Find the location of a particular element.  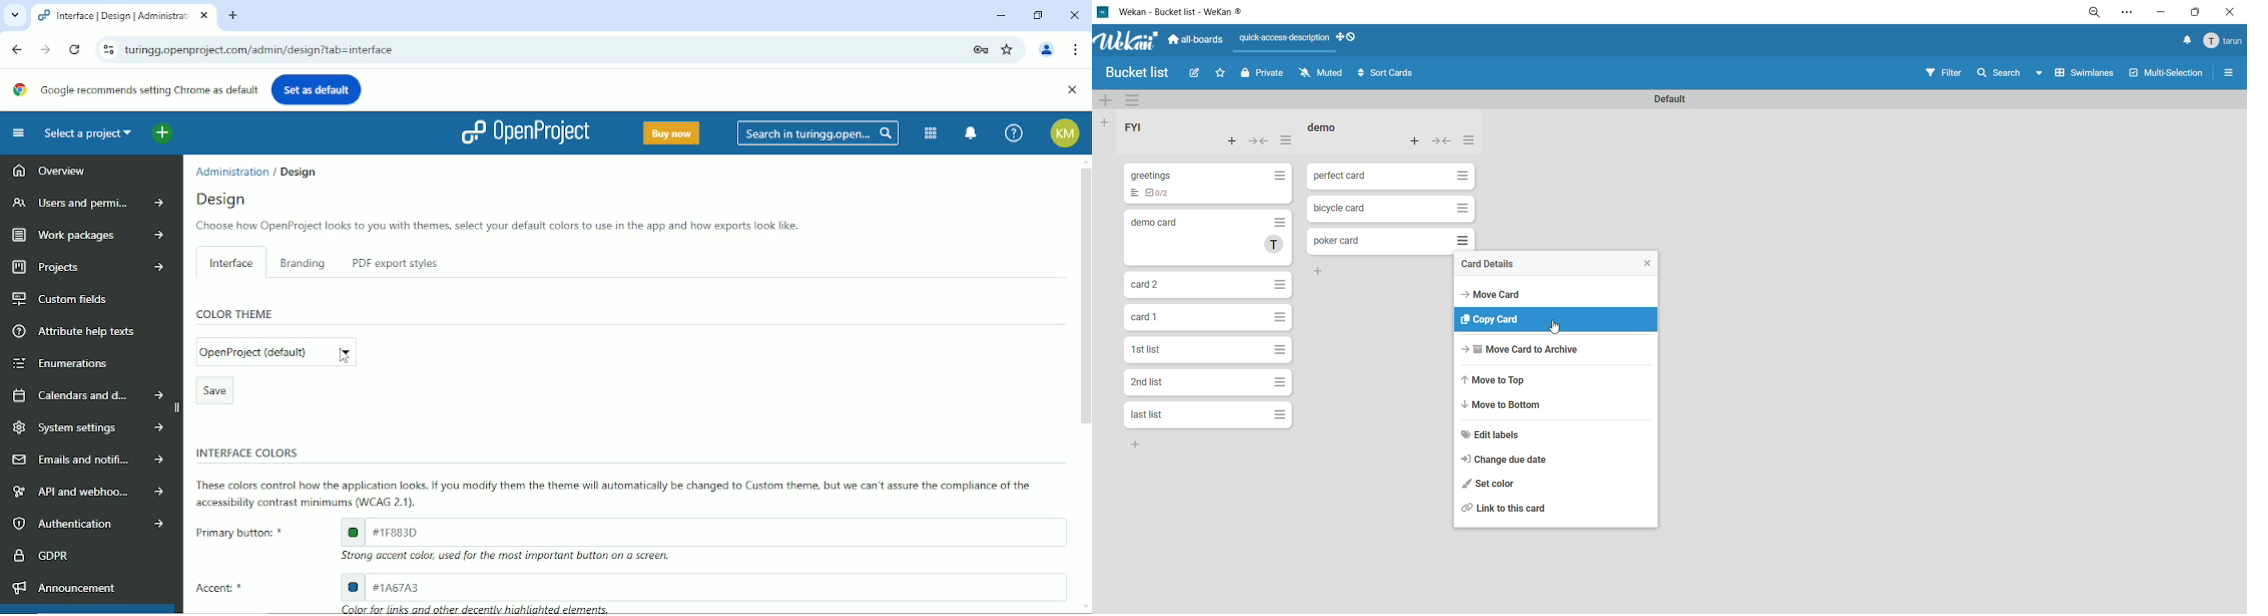

add list is located at coordinates (1107, 122).